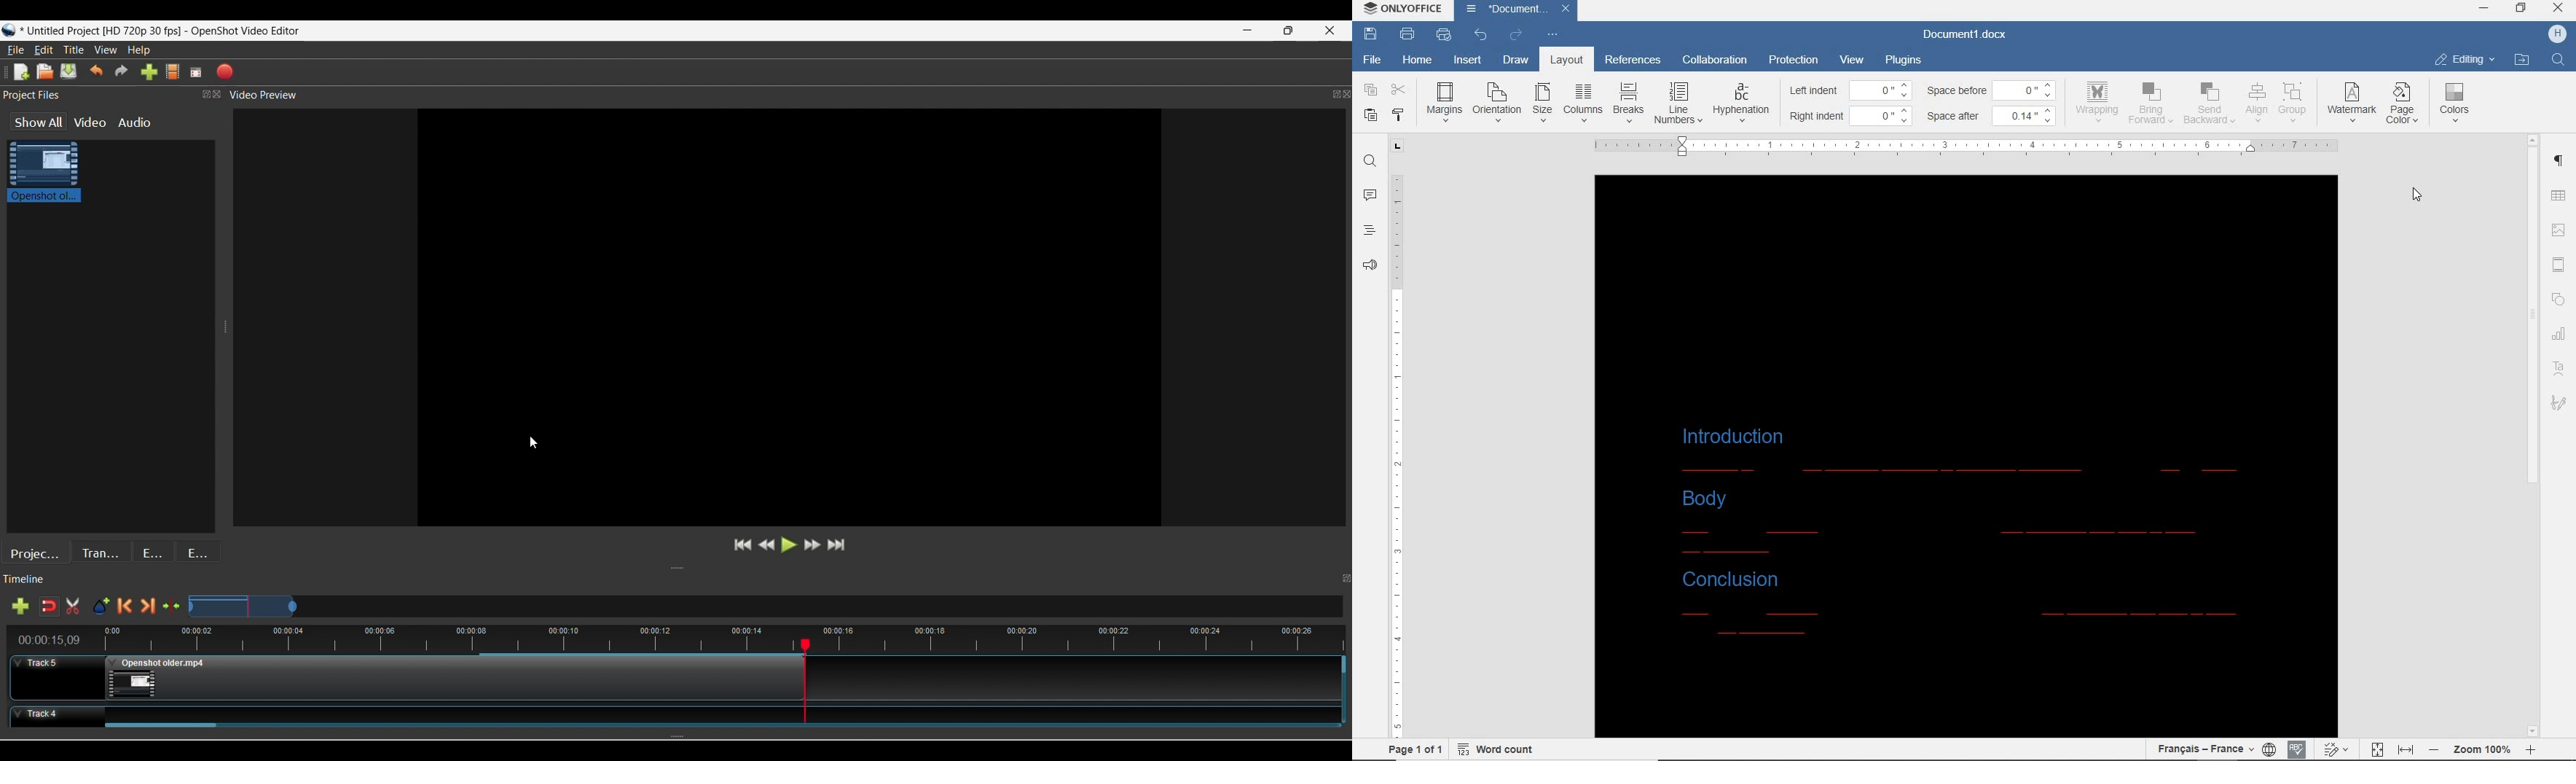 The image size is (2576, 784). Describe the element at coordinates (90, 122) in the screenshot. I see `Video files in the project` at that location.